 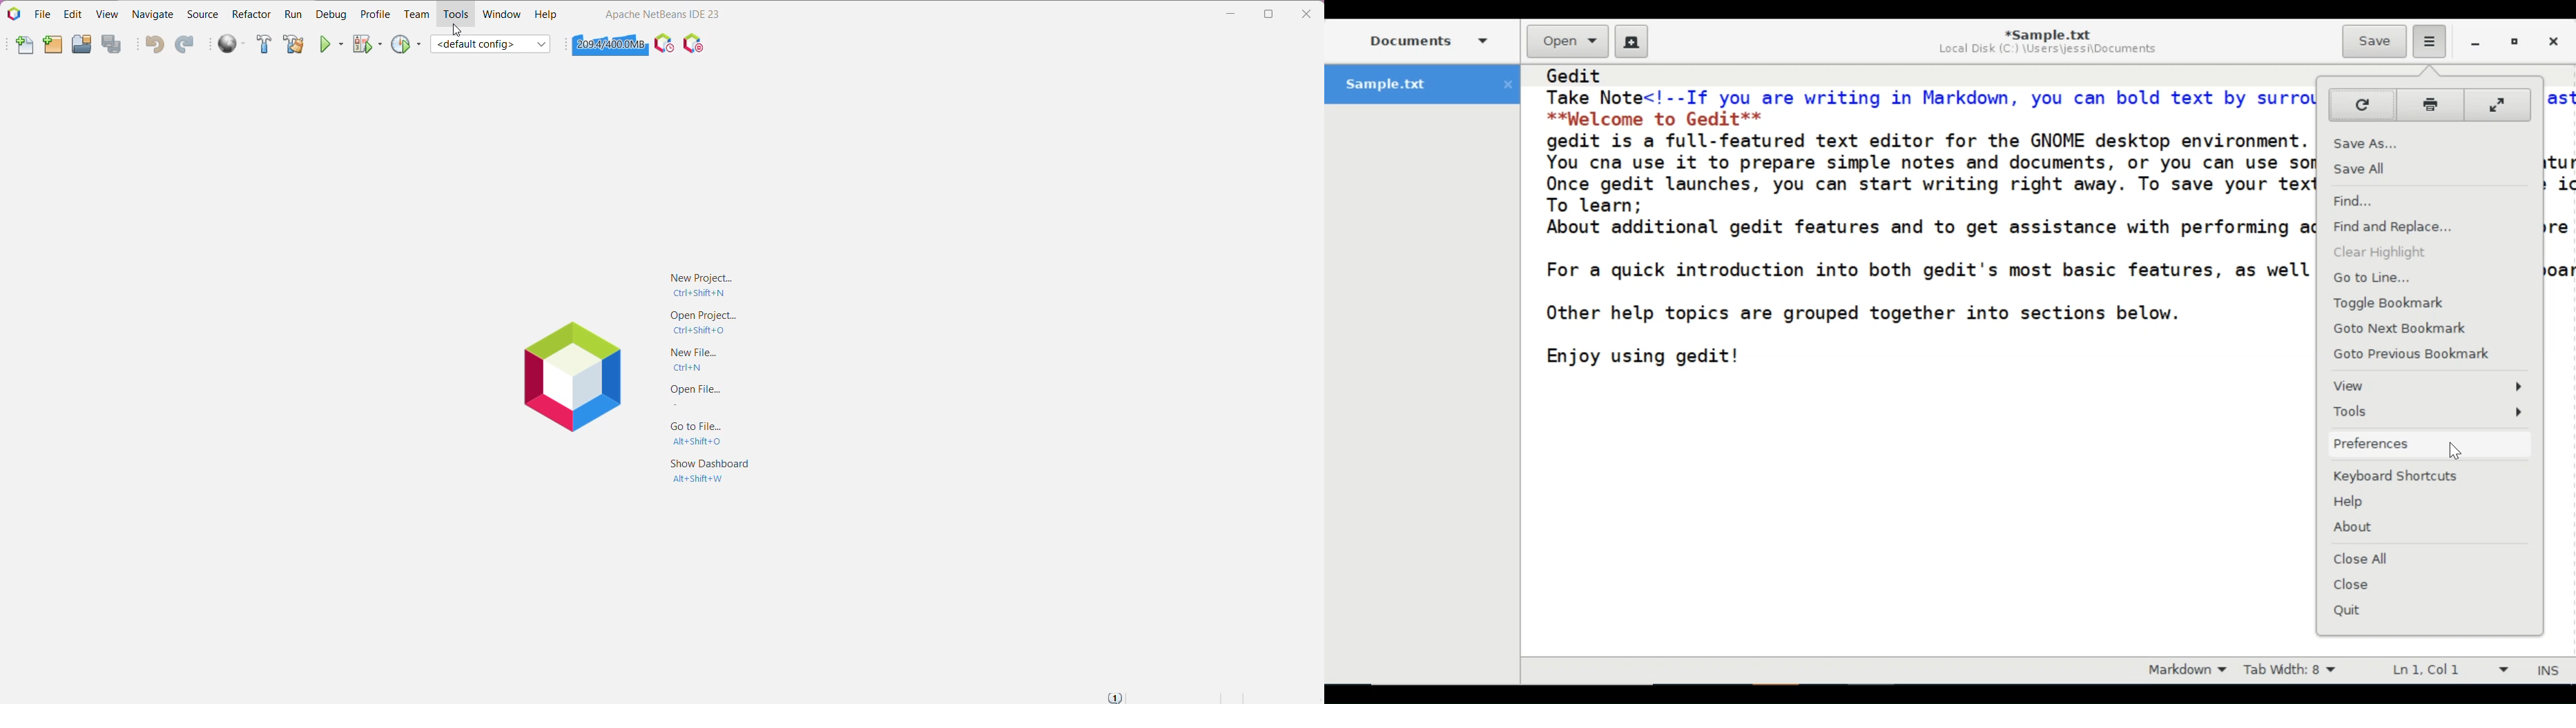 I want to click on Close All, so click(x=2370, y=558).